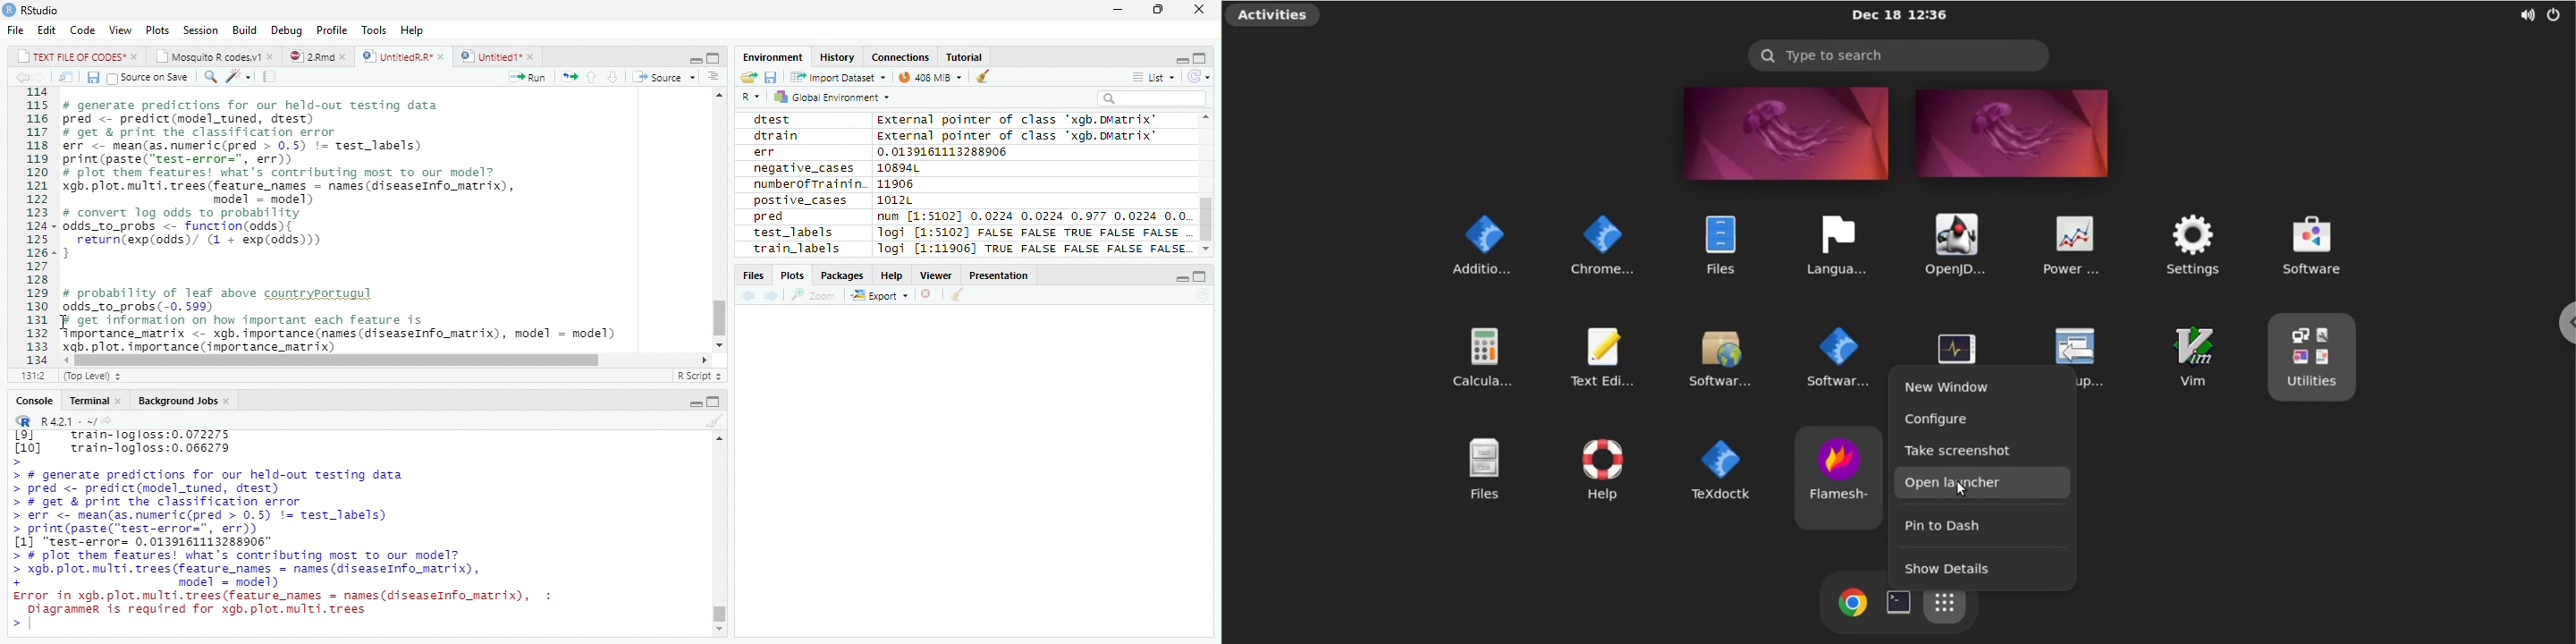 This screenshot has width=2576, height=644. What do you see at coordinates (498, 55) in the screenshot?
I see ` Untitled1* ` at bounding box center [498, 55].